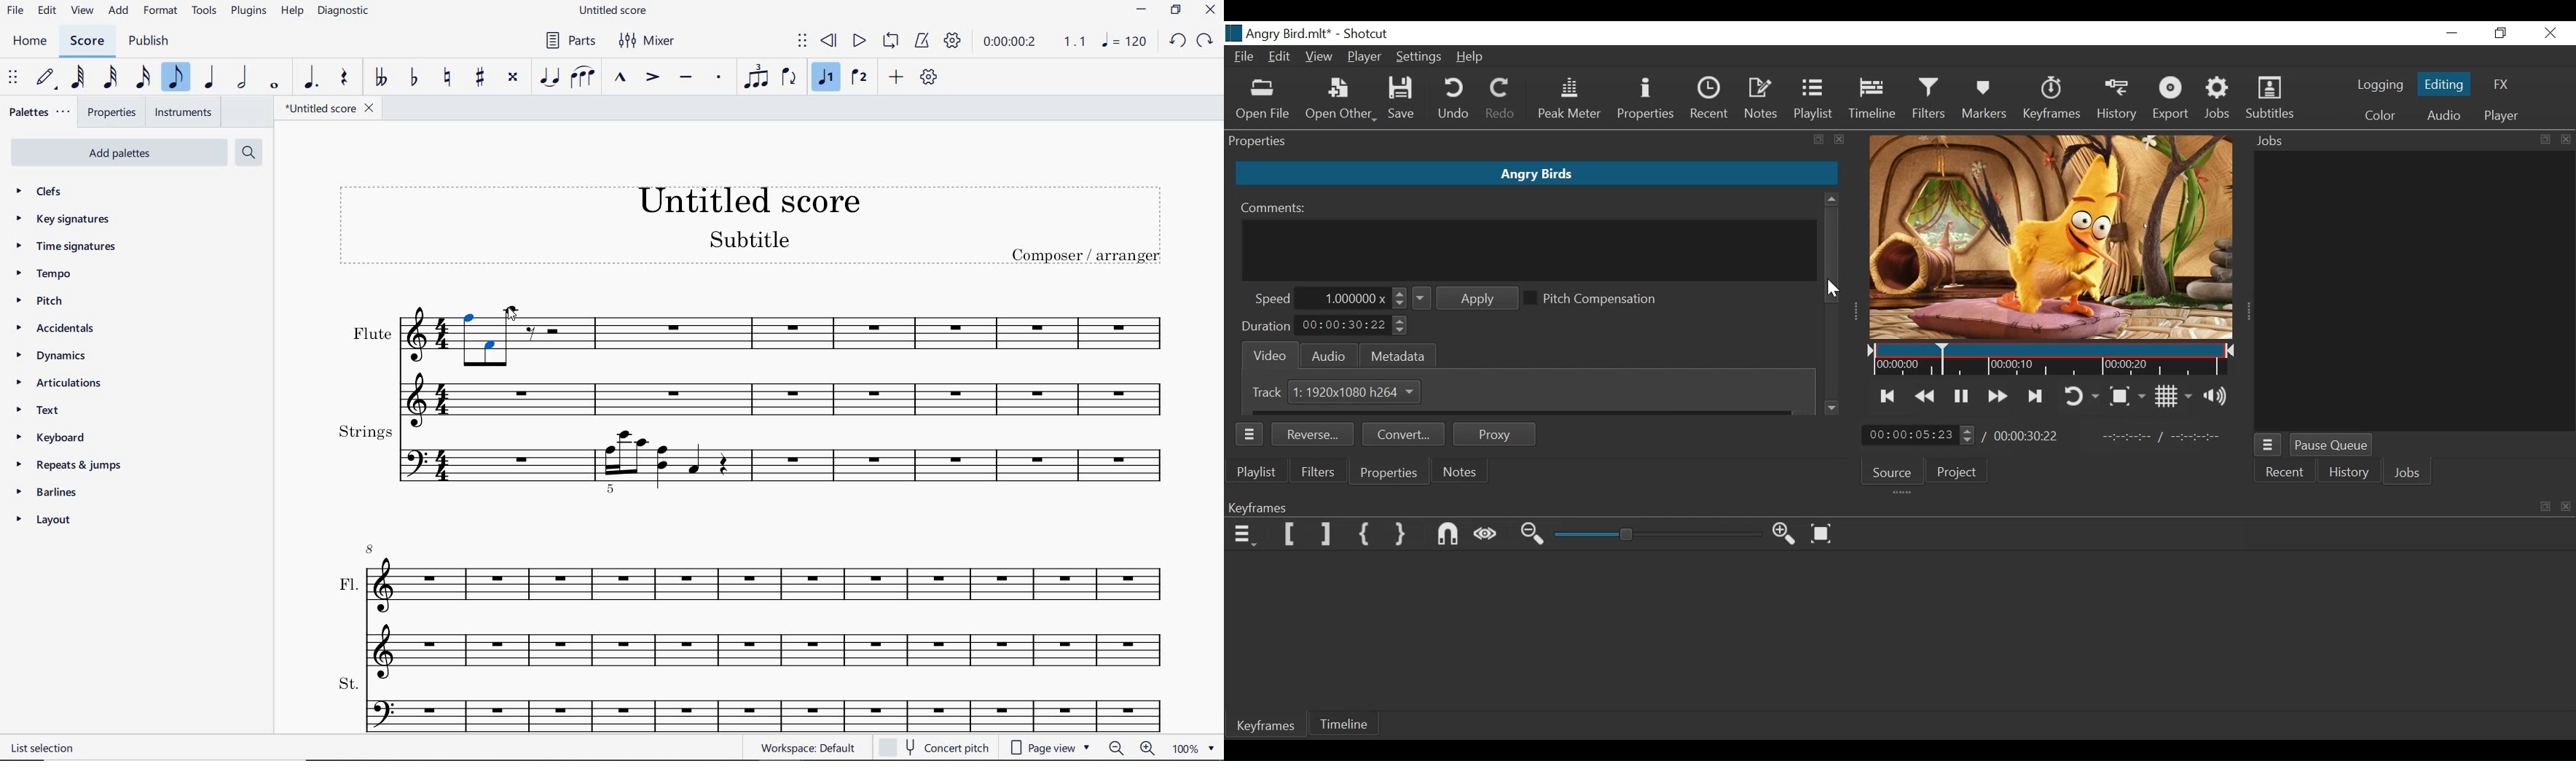 This screenshot has width=2576, height=784. Describe the element at coordinates (897, 77) in the screenshot. I see `ADD` at that location.